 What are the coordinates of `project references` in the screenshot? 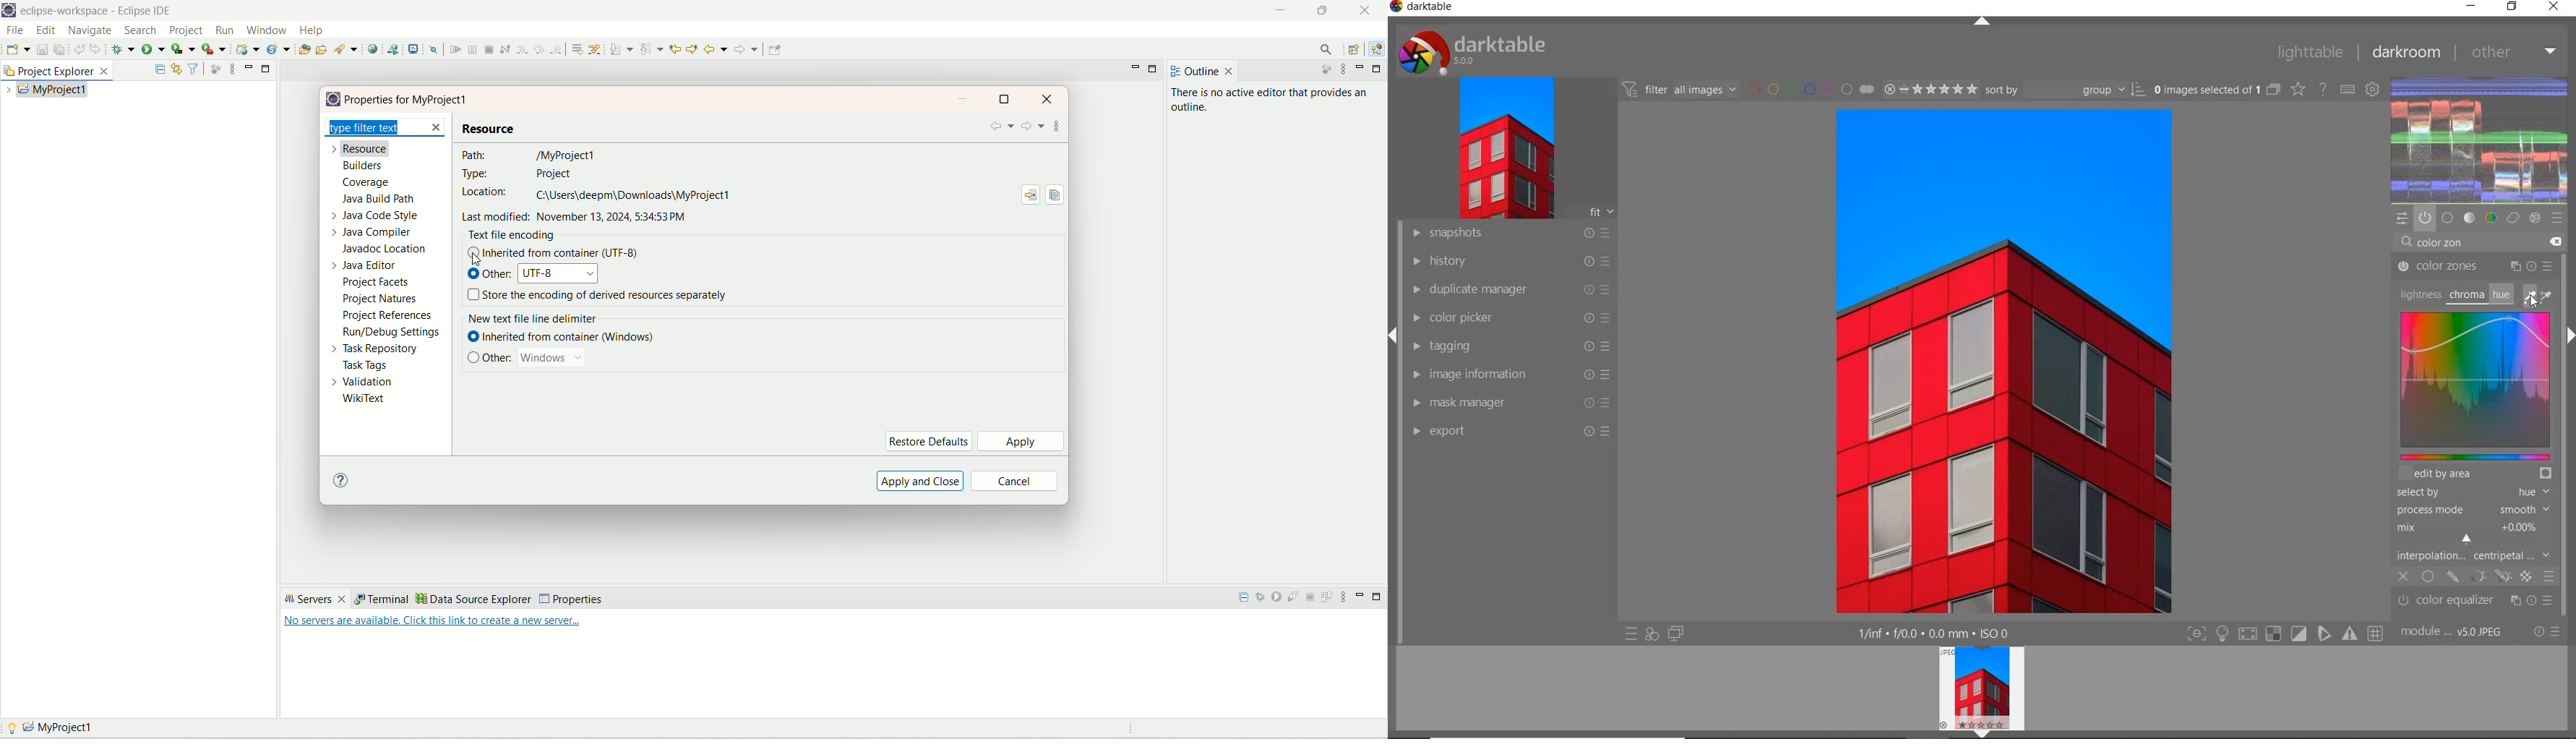 It's located at (387, 317).